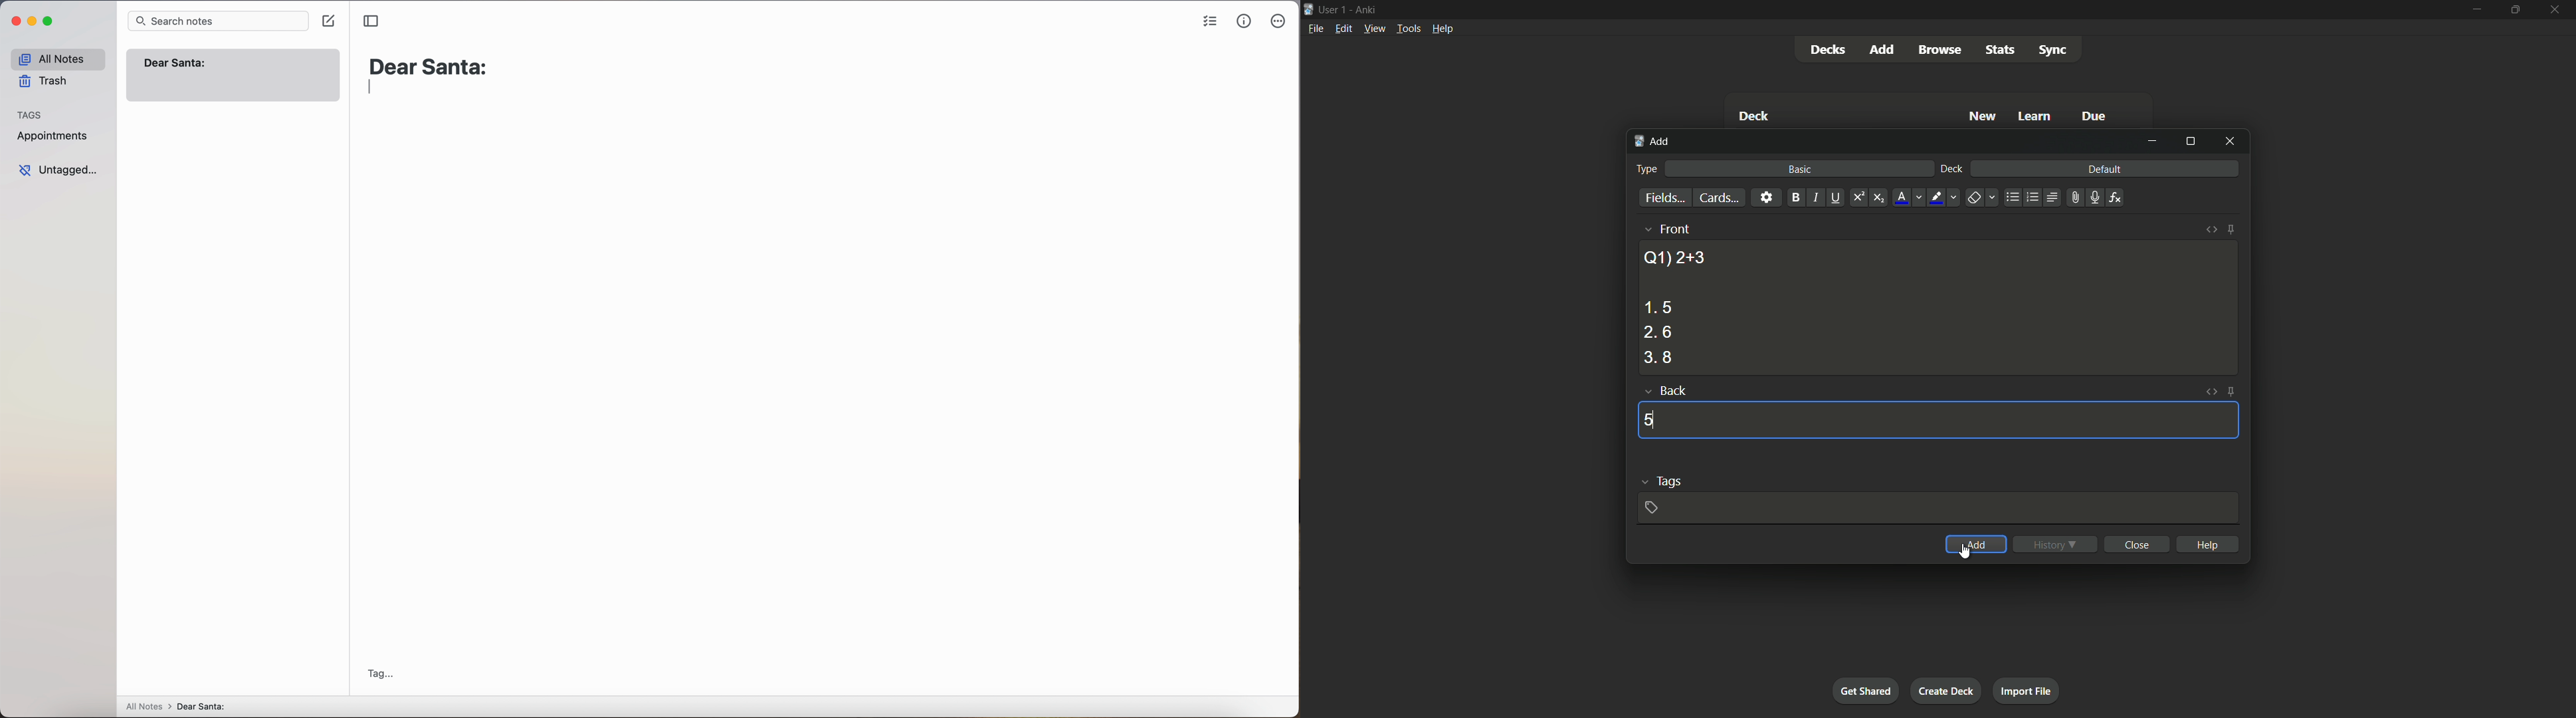 The image size is (2576, 728). Describe the element at coordinates (1344, 28) in the screenshot. I see `edit menu` at that location.